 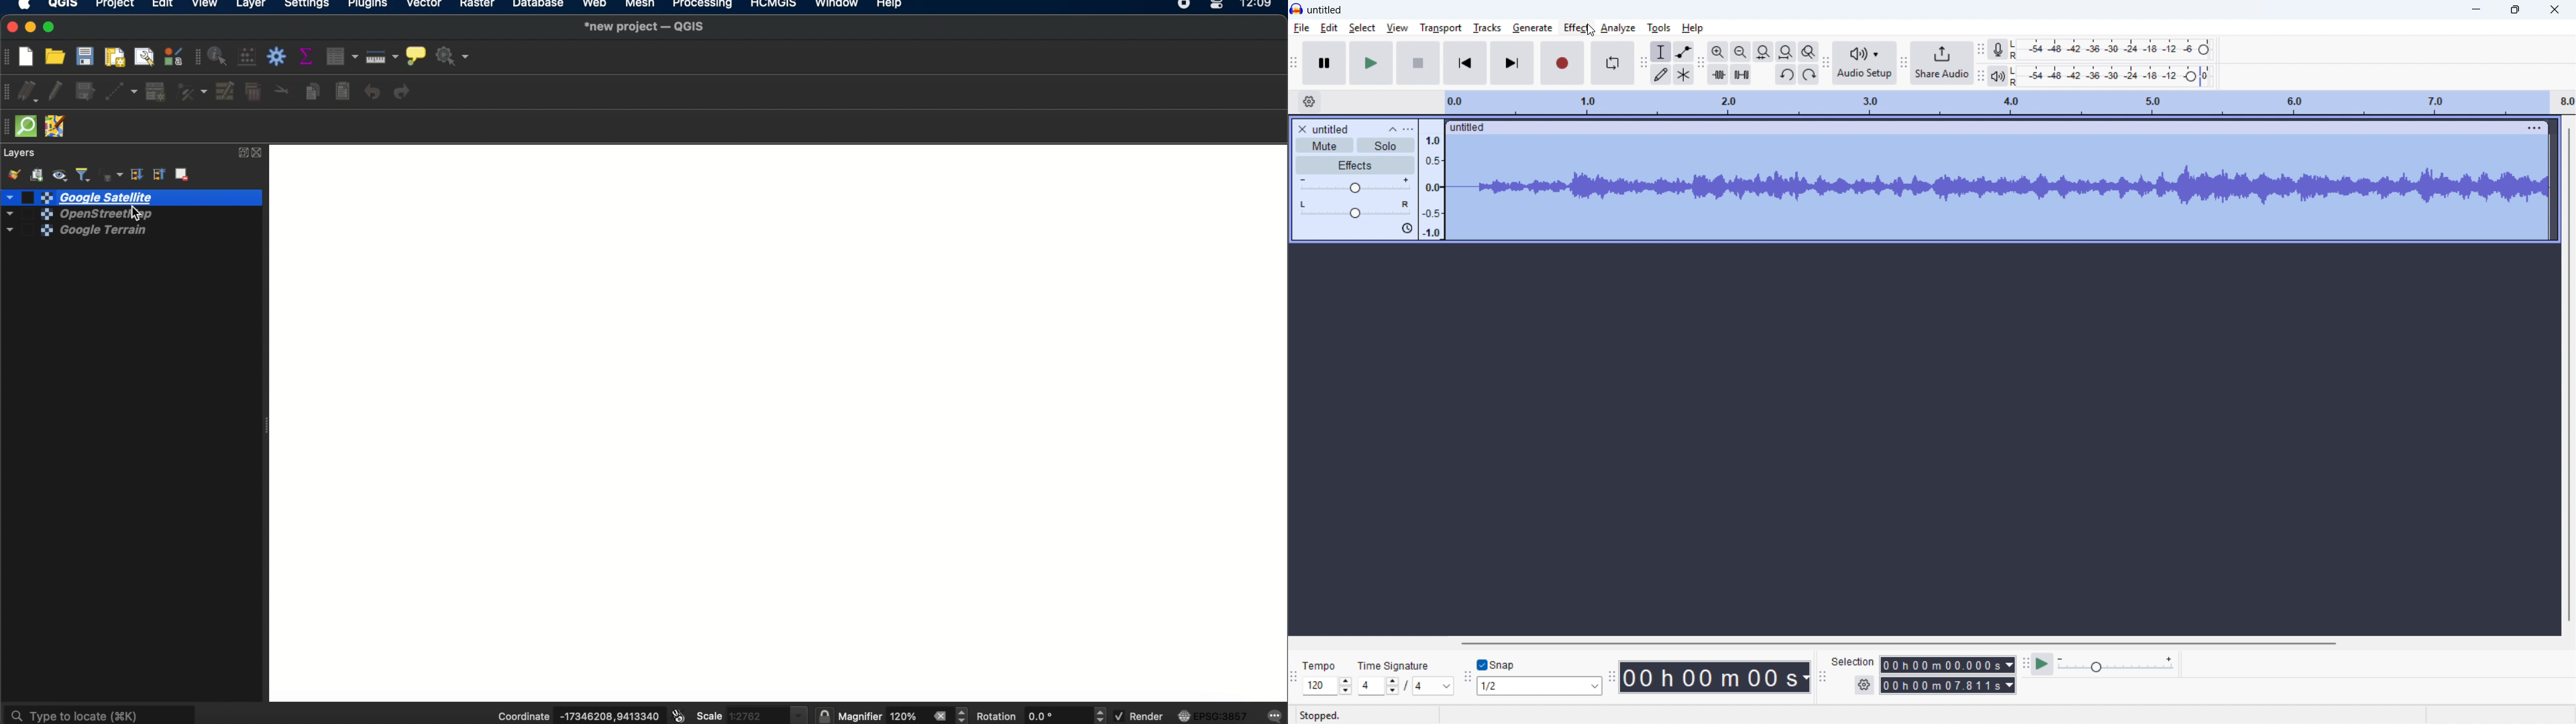 What do you see at coordinates (1617, 27) in the screenshot?
I see `analyze` at bounding box center [1617, 27].